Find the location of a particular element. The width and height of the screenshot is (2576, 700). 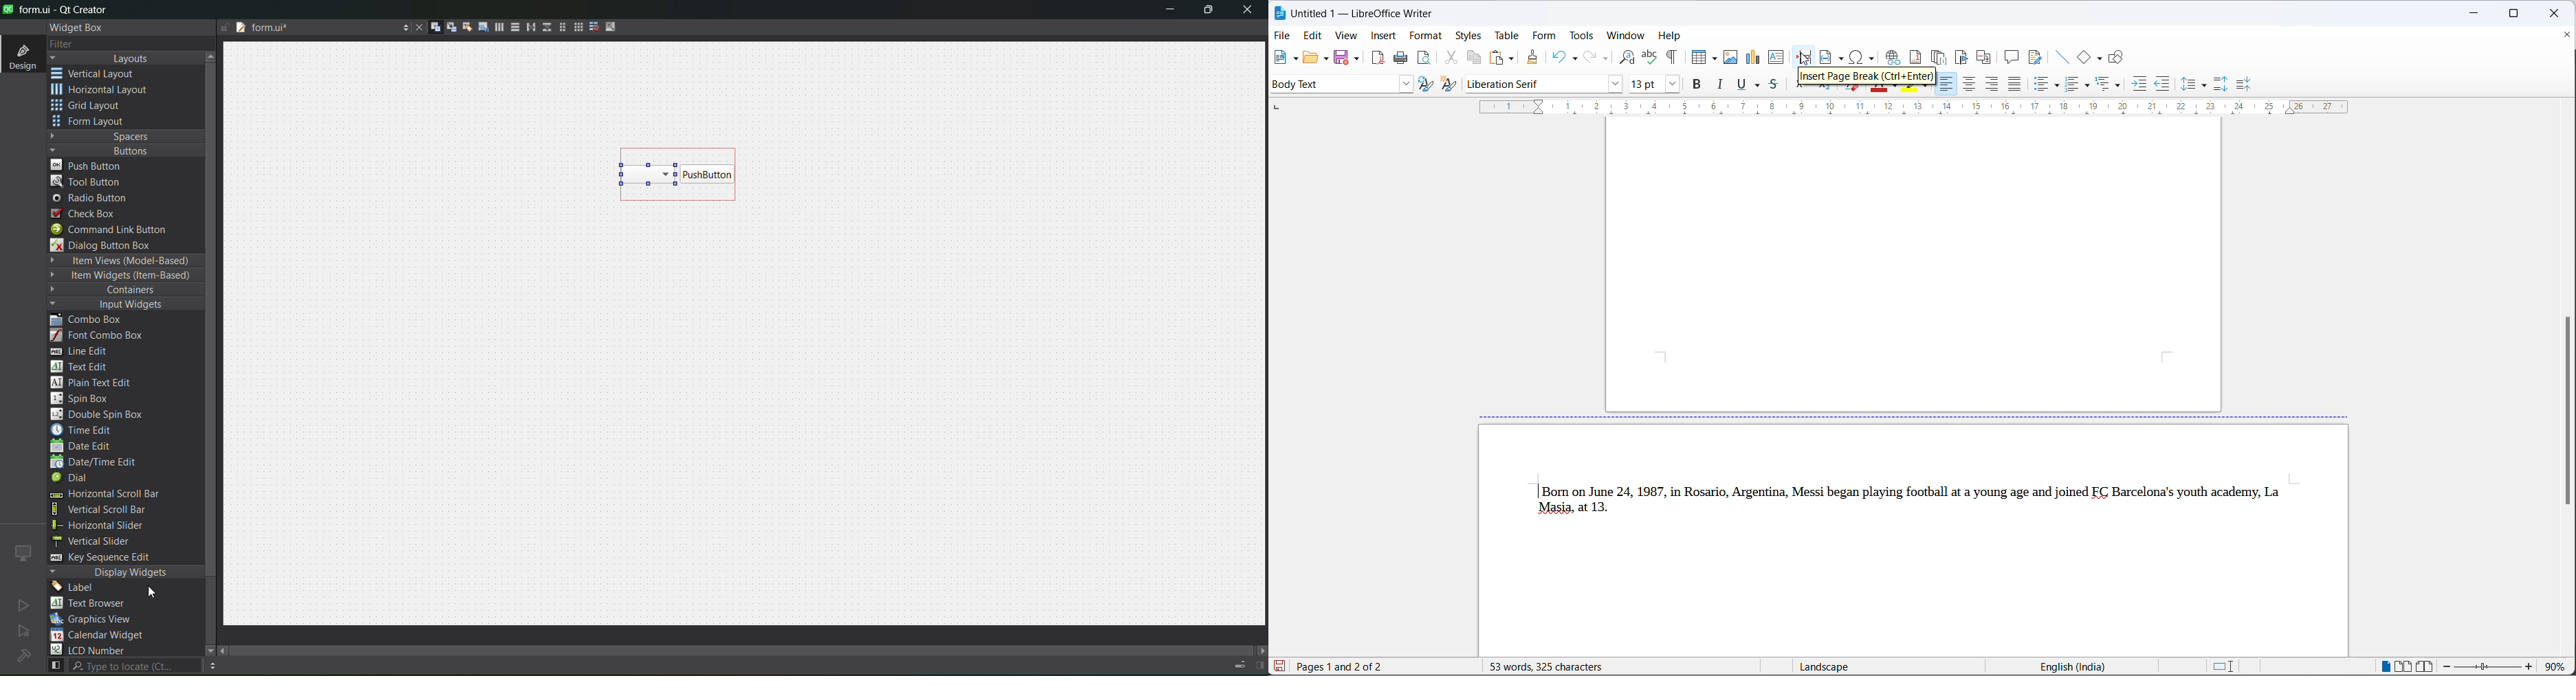

command is located at coordinates (118, 231).